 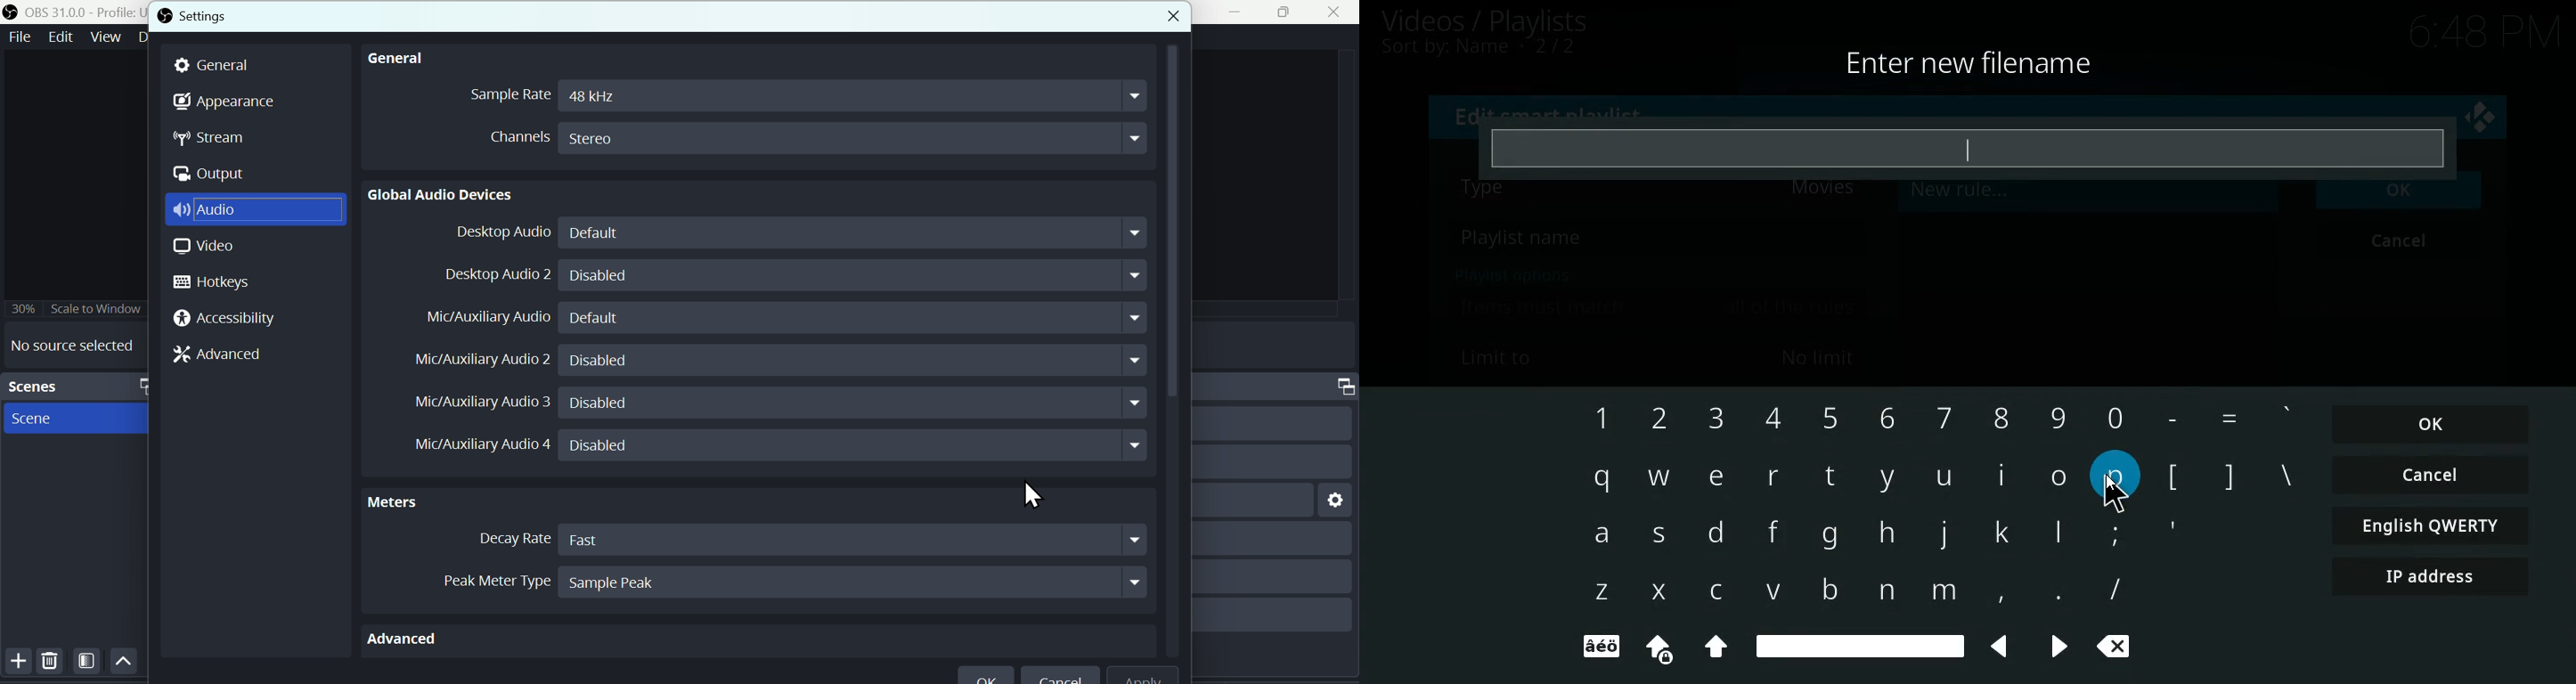 What do you see at coordinates (1944, 533) in the screenshot?
I see `j` at bounding box center [1944, 533].